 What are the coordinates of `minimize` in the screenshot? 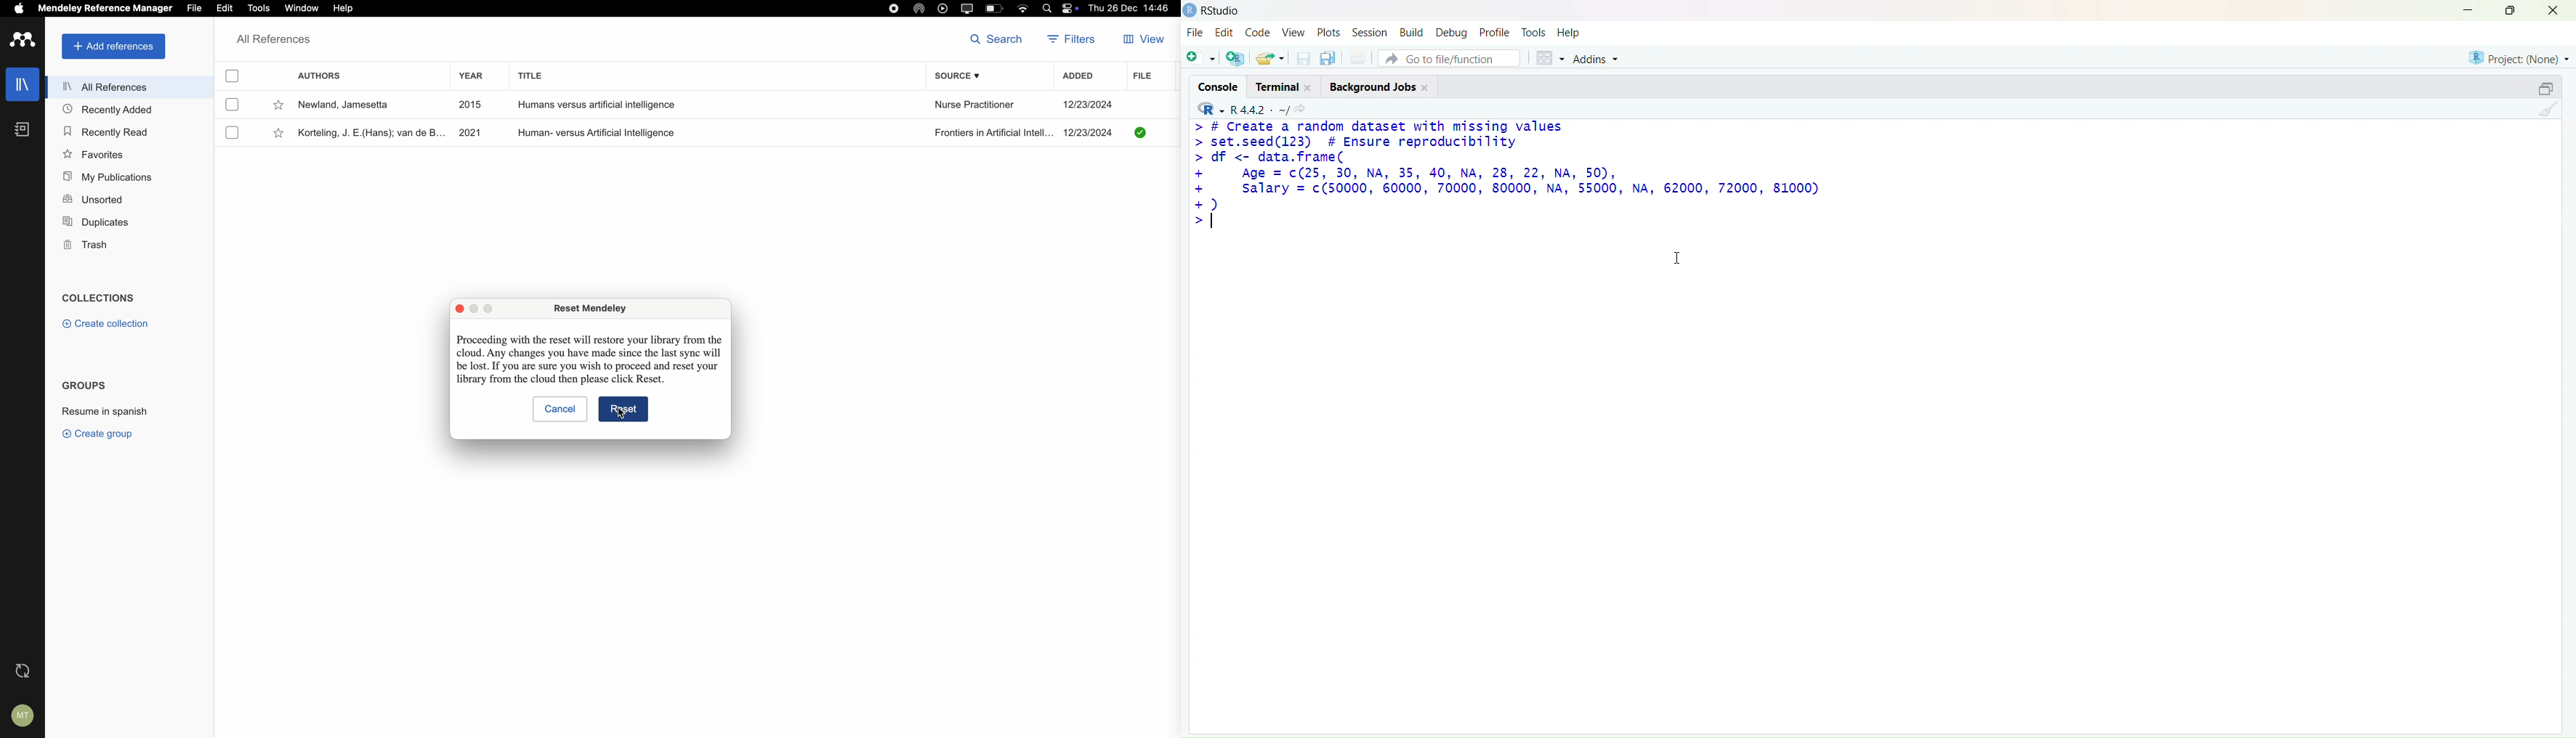 It's located at (2463, 9).